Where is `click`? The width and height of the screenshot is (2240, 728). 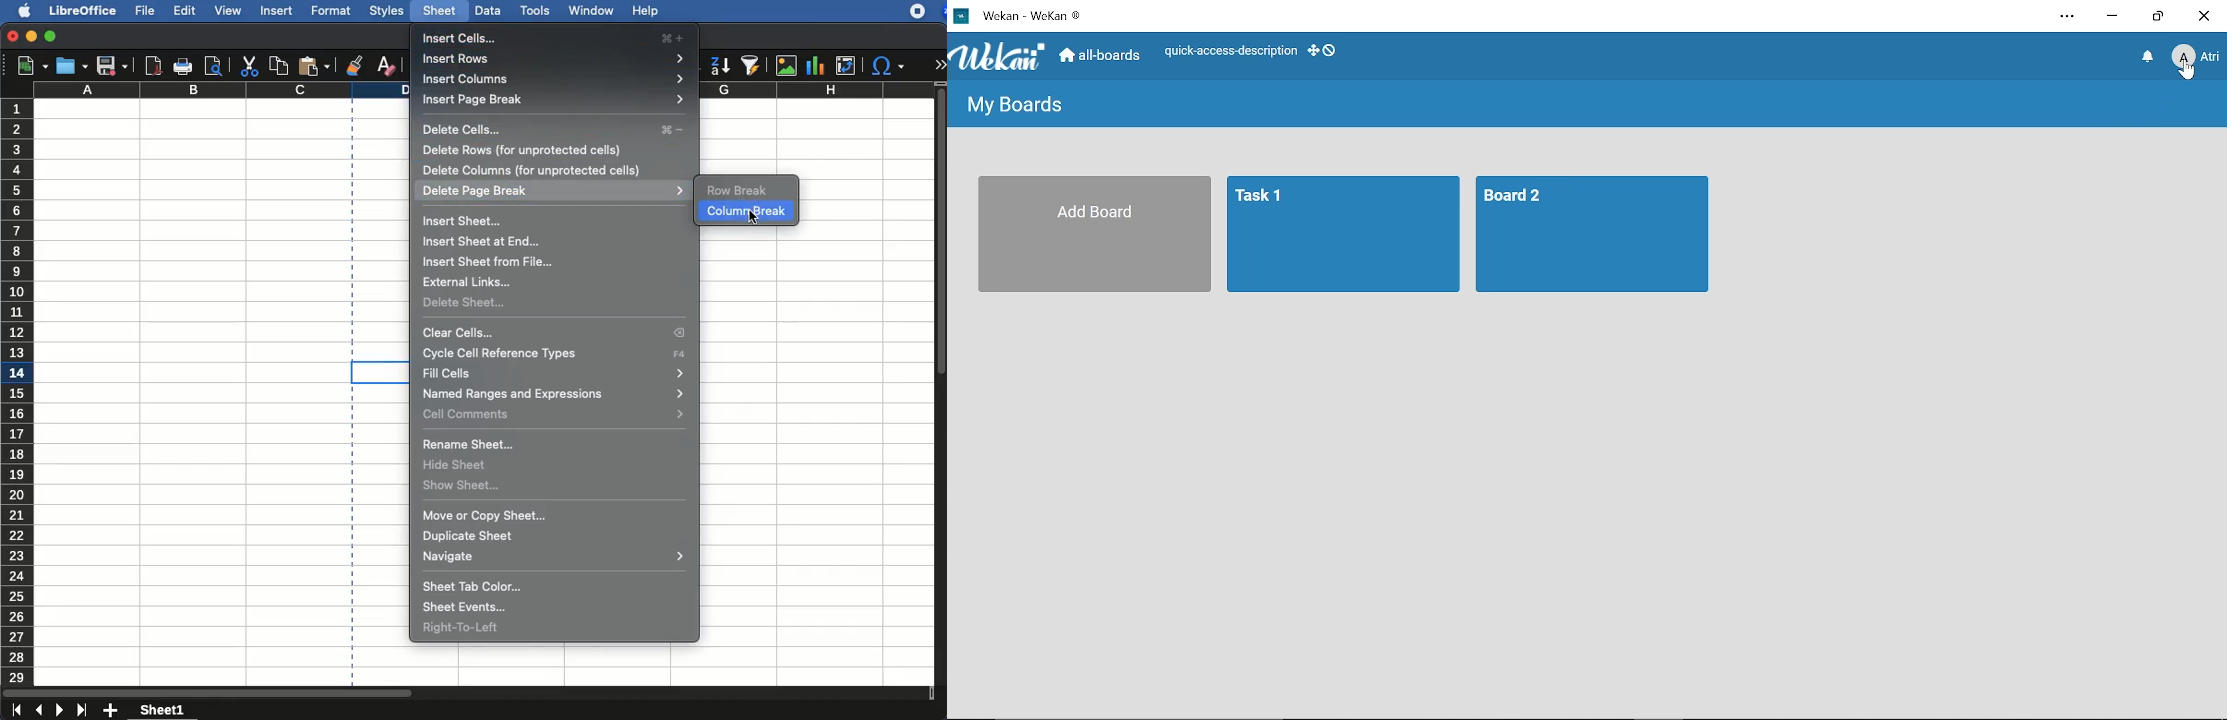 click is located at coordinates (757, 216).